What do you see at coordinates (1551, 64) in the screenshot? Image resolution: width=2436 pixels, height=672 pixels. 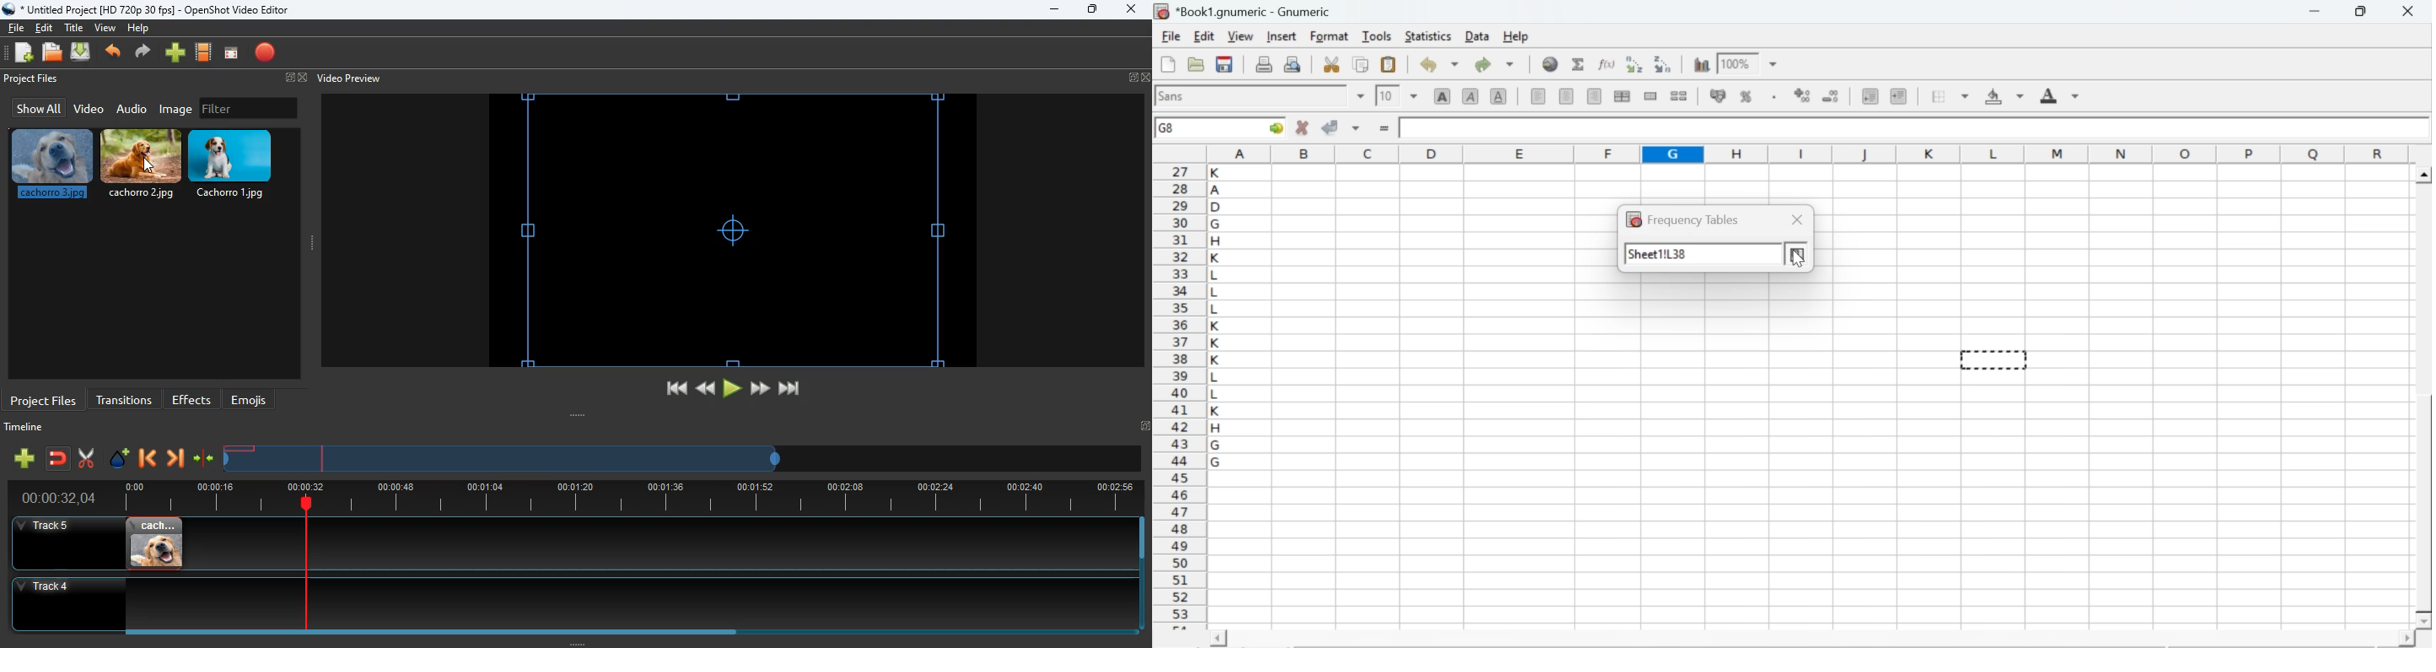 I see `insert hyperlink` at bounding box center [1551, 64].